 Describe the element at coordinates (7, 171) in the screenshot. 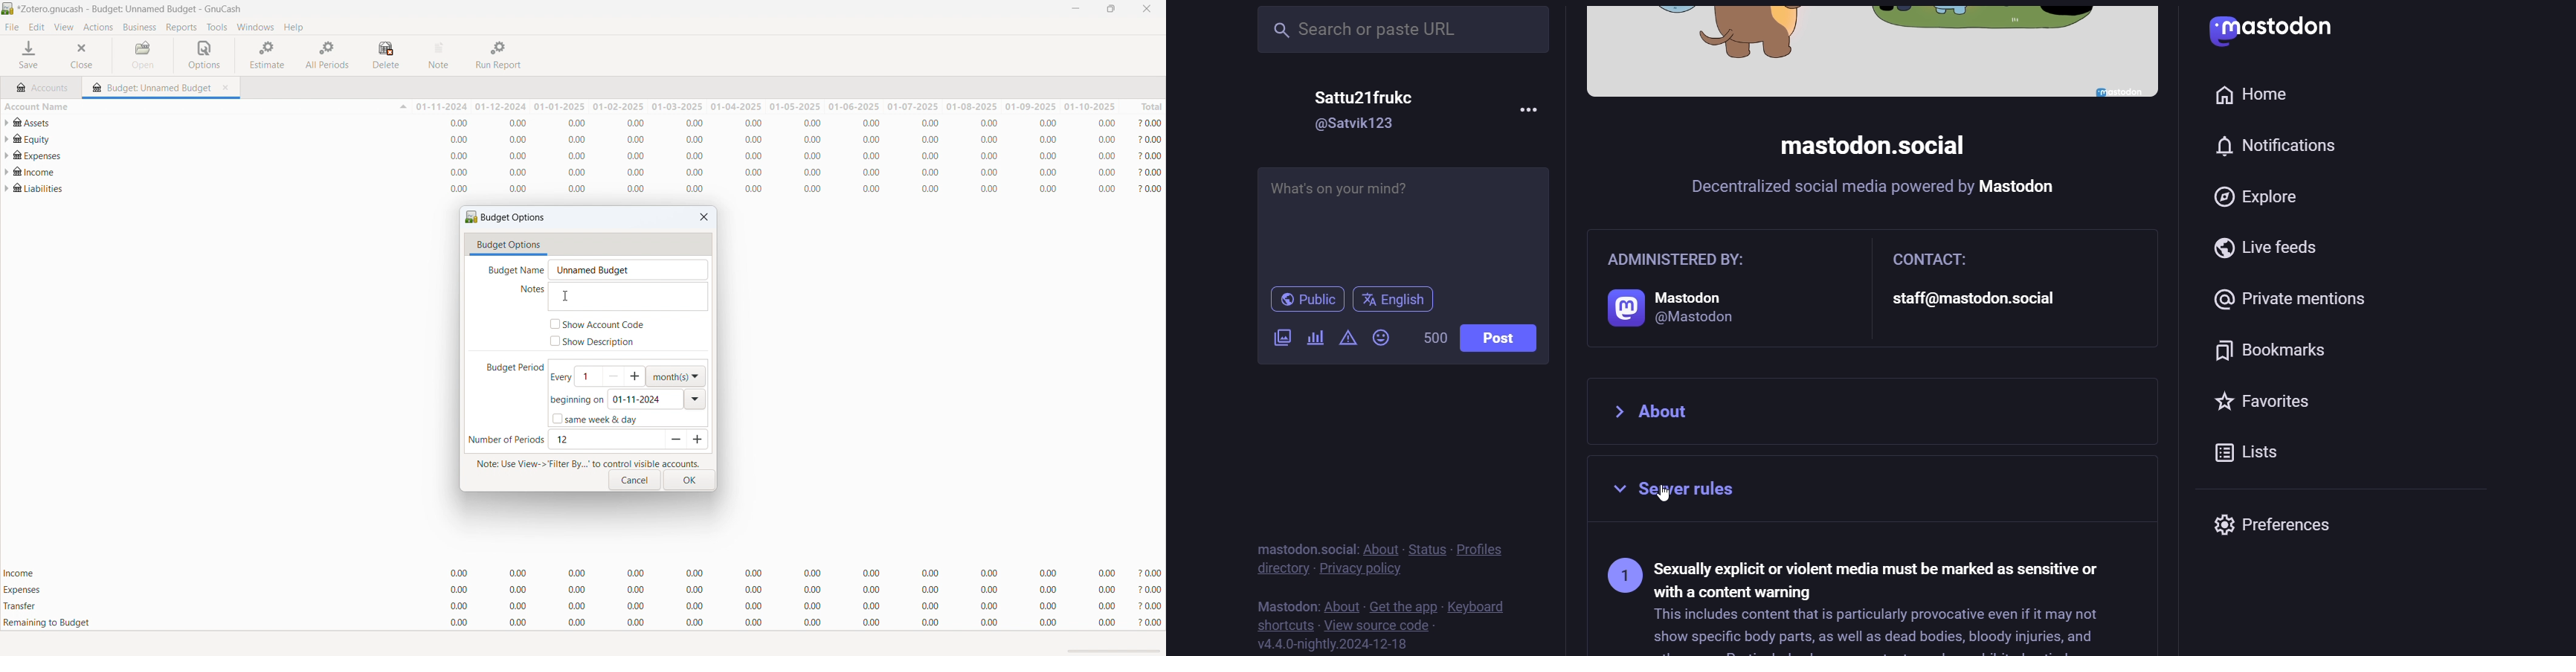

I see `expand subaccounts` at that location.